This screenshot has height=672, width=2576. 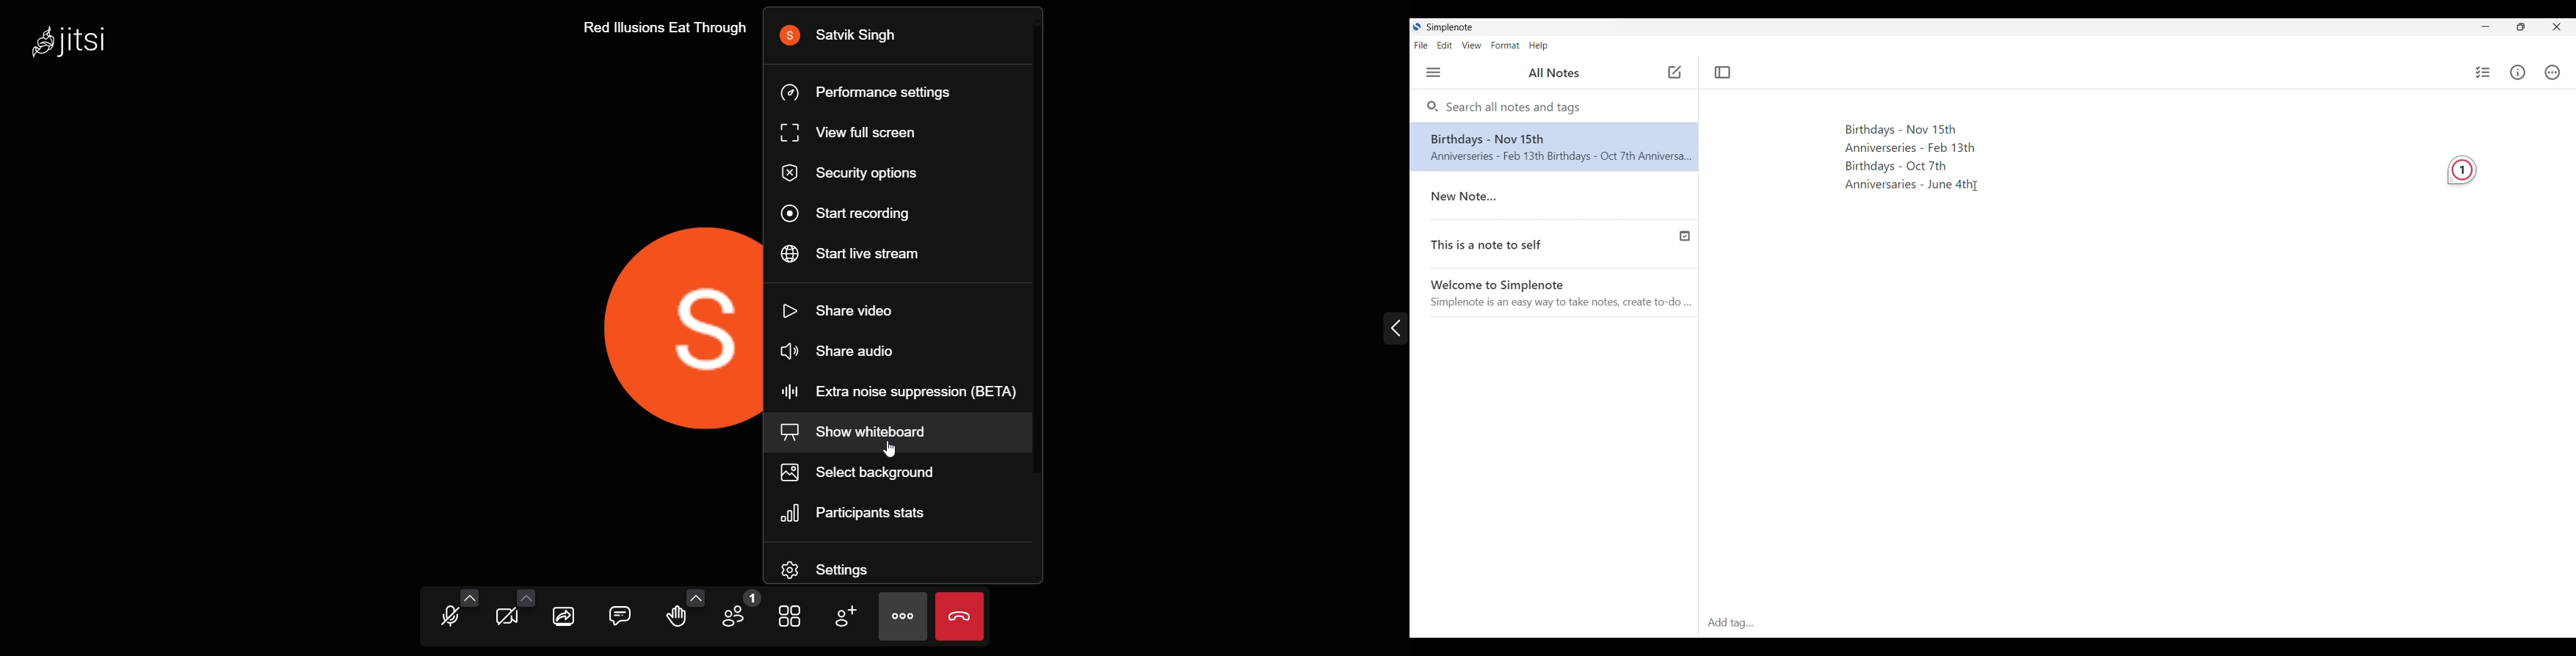 I want to click on extra noise supression (BETA), so click(x=909, y=390).